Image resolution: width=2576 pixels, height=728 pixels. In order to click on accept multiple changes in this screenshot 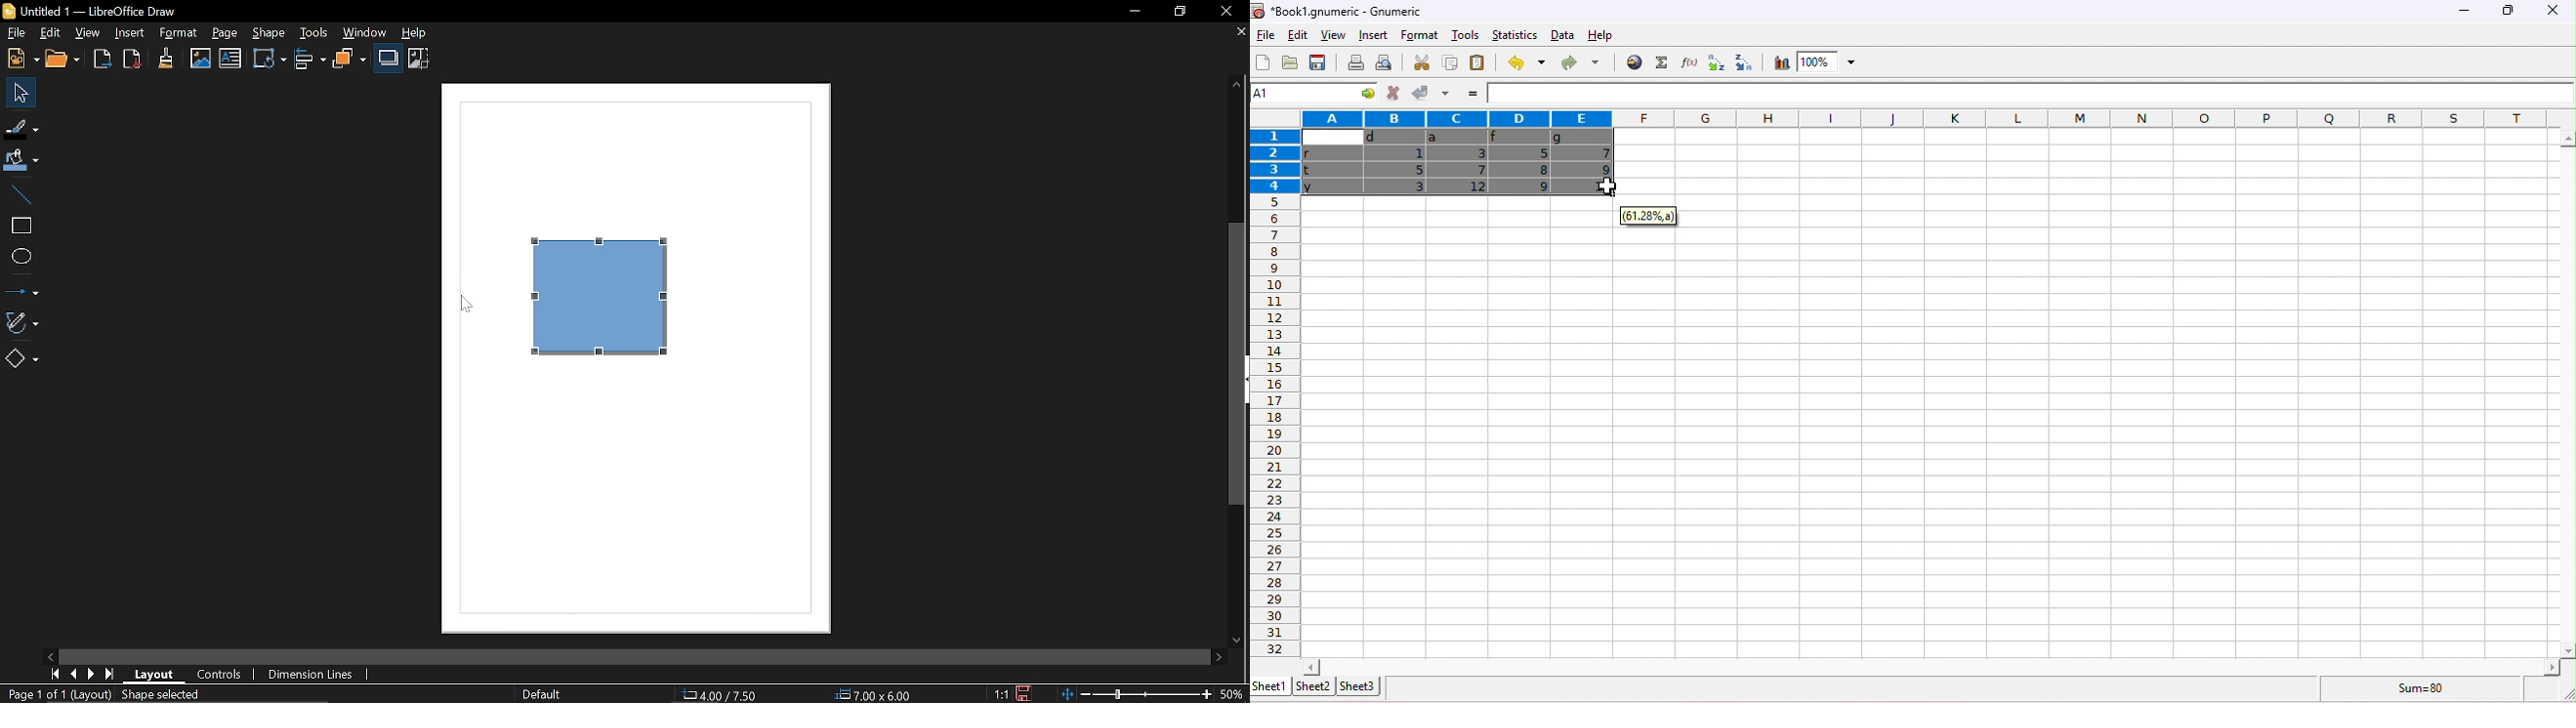, I will do `click(1447, 92)`.